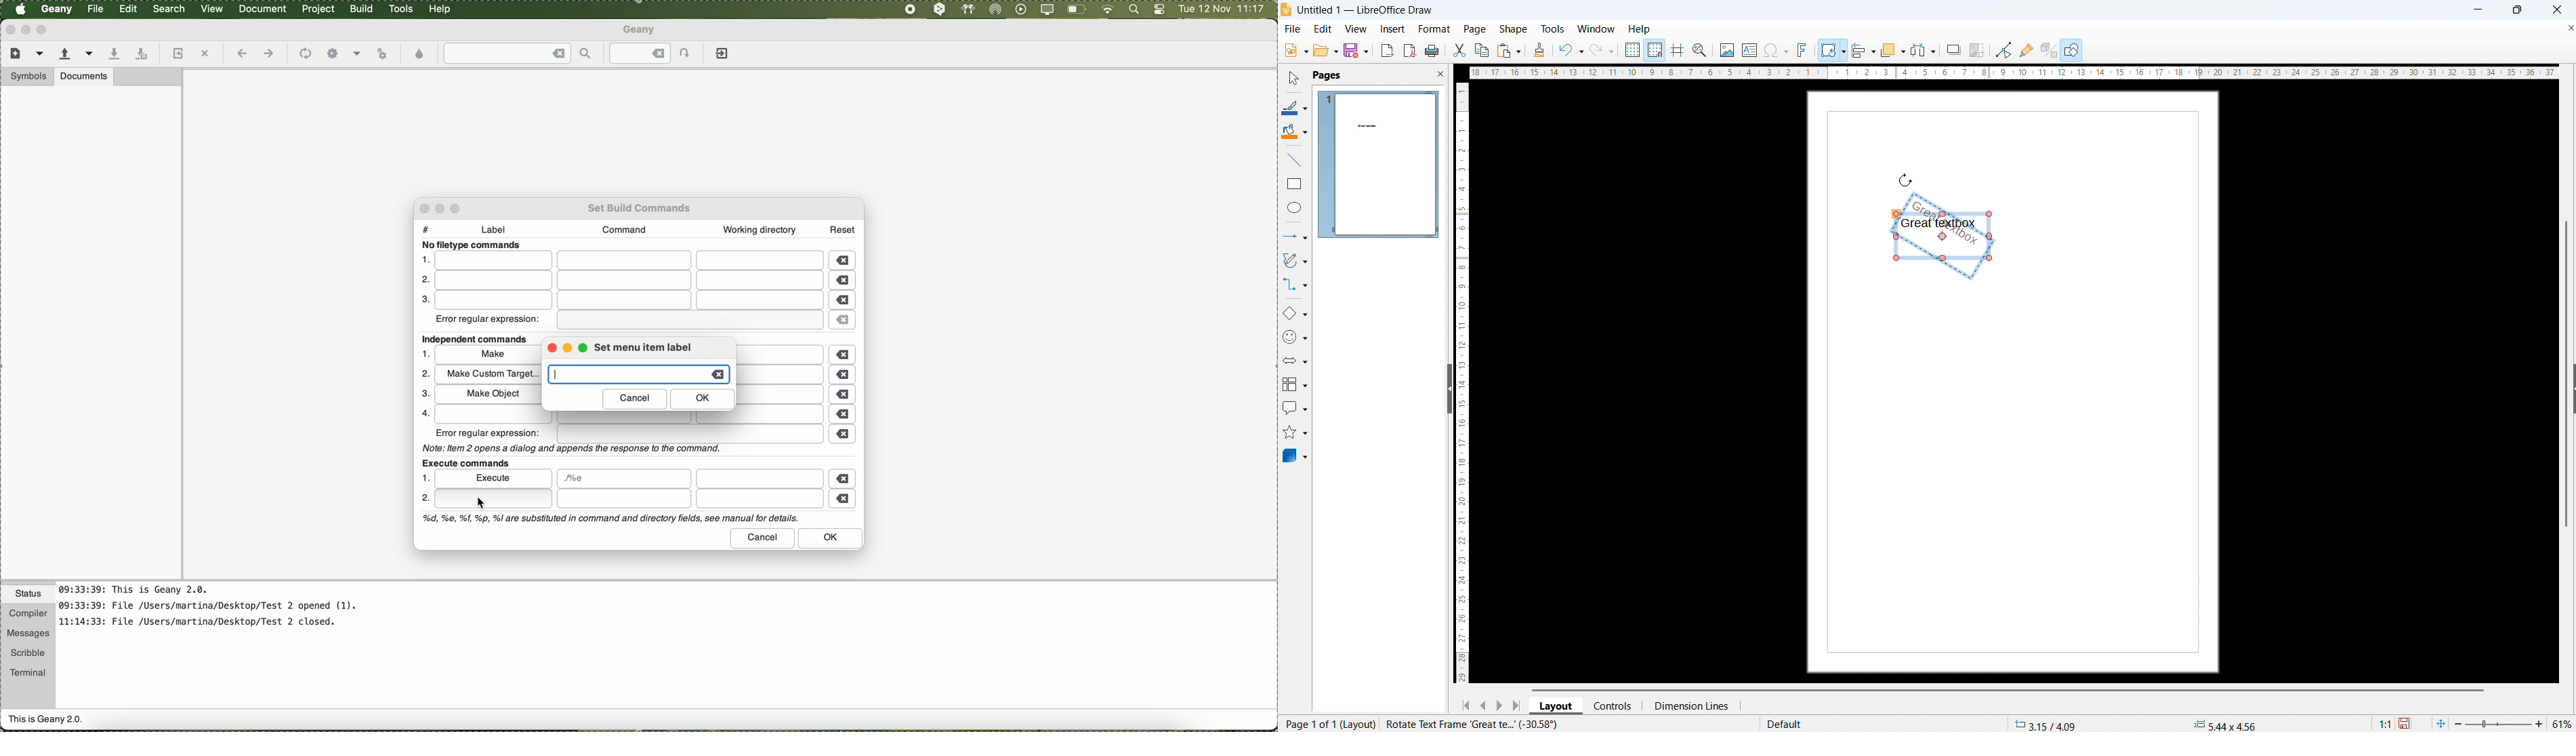 This screenshot has width=2576, height=756. Describe the element at coordinates (1977, 49) in the screenshot. I see `crop image` at that location.